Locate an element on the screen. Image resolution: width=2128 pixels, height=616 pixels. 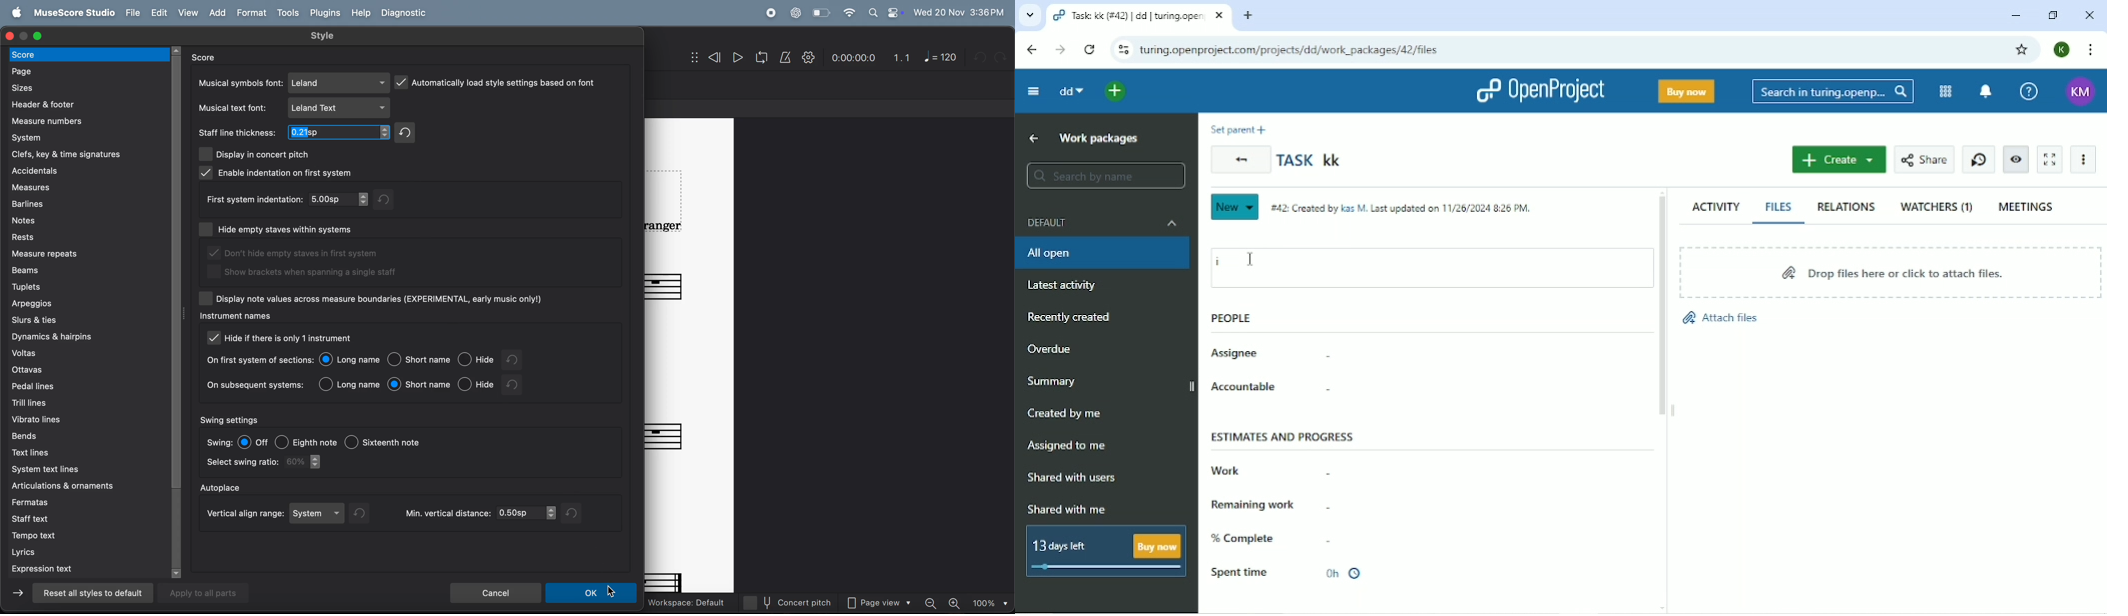
Start new timer is located at coordinates (1979, 159).